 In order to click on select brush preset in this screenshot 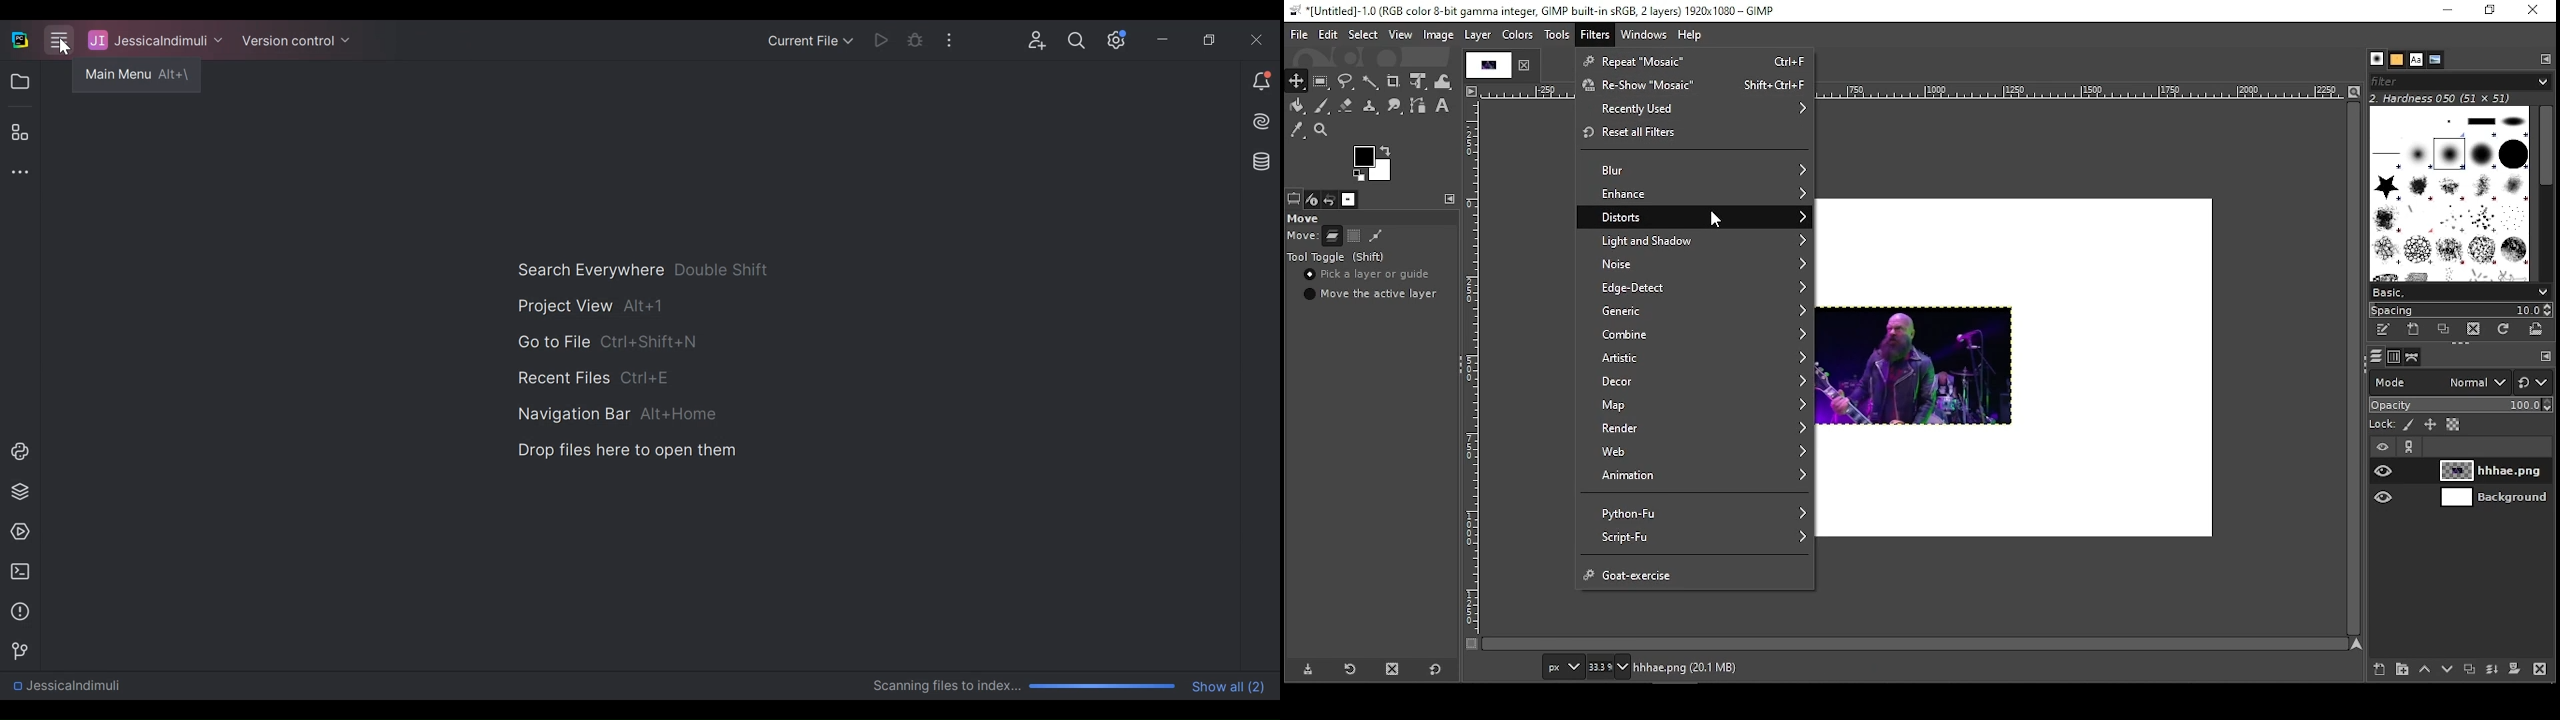, I will do `click(2460, 291)`.